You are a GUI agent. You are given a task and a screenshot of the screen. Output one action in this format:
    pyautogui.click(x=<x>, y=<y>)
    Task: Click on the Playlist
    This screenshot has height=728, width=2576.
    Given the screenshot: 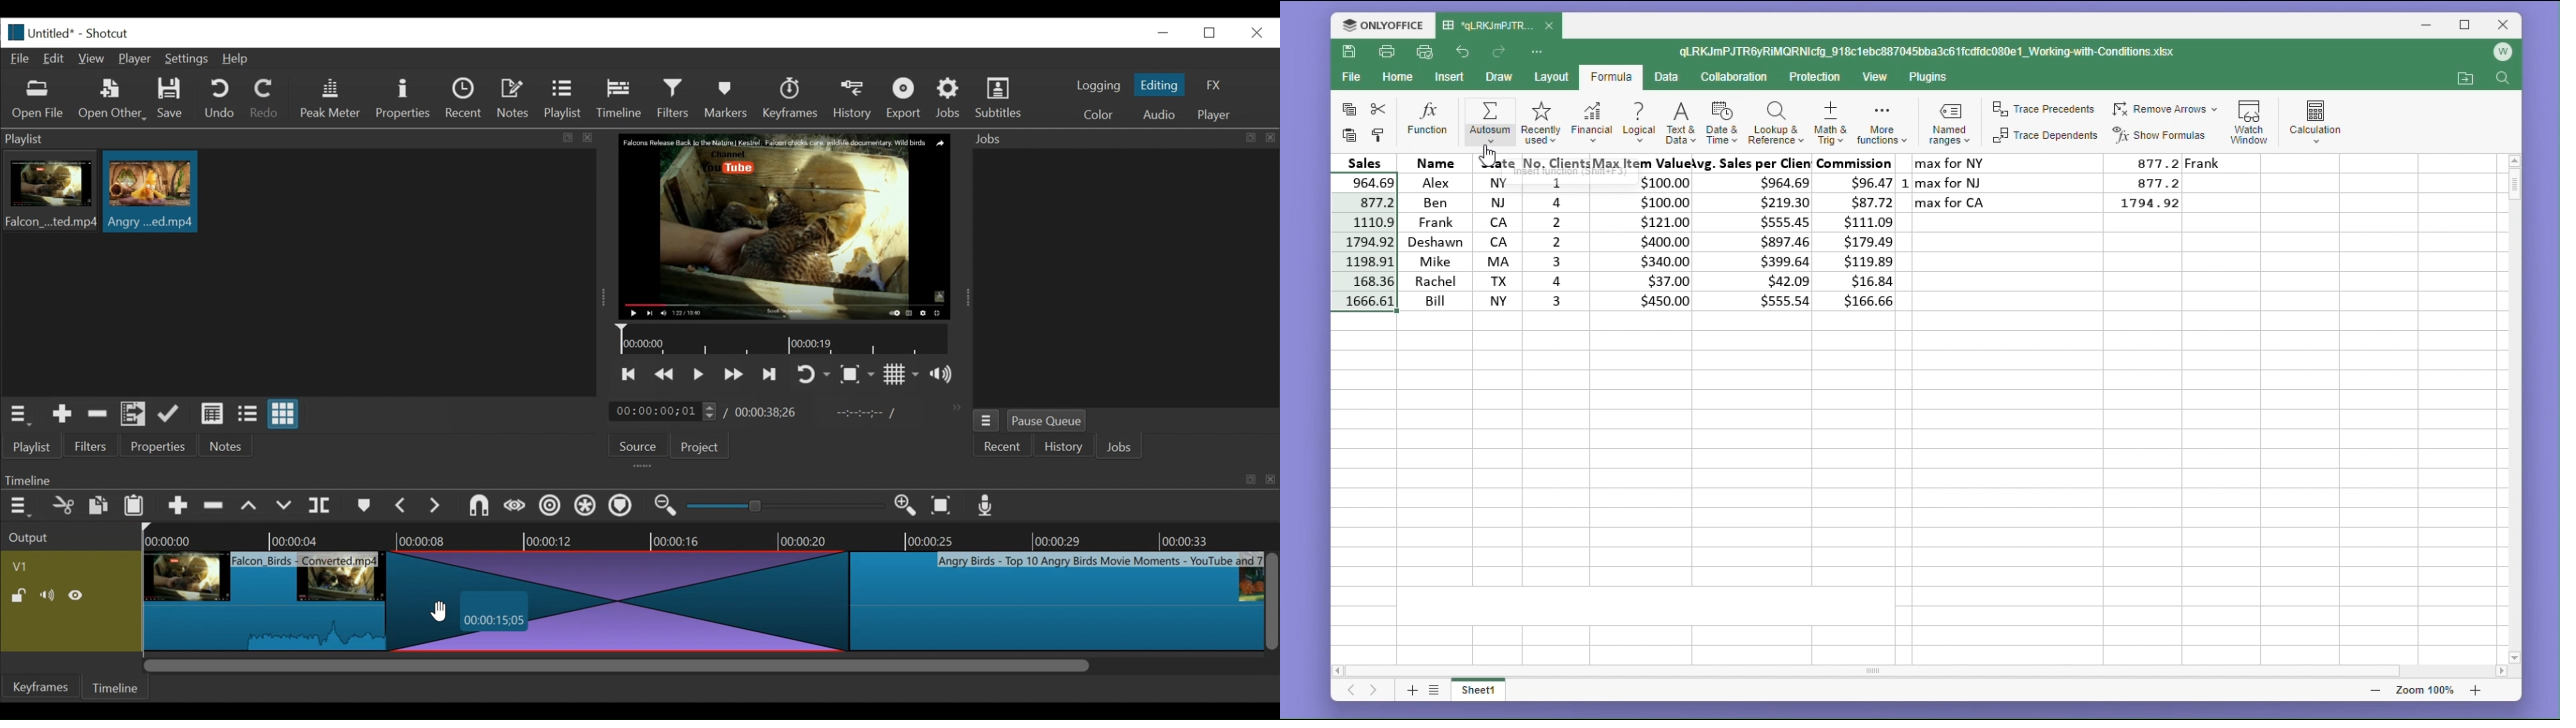 What is the action you would take?
    pyautogui.click(x=563, y=100)
    